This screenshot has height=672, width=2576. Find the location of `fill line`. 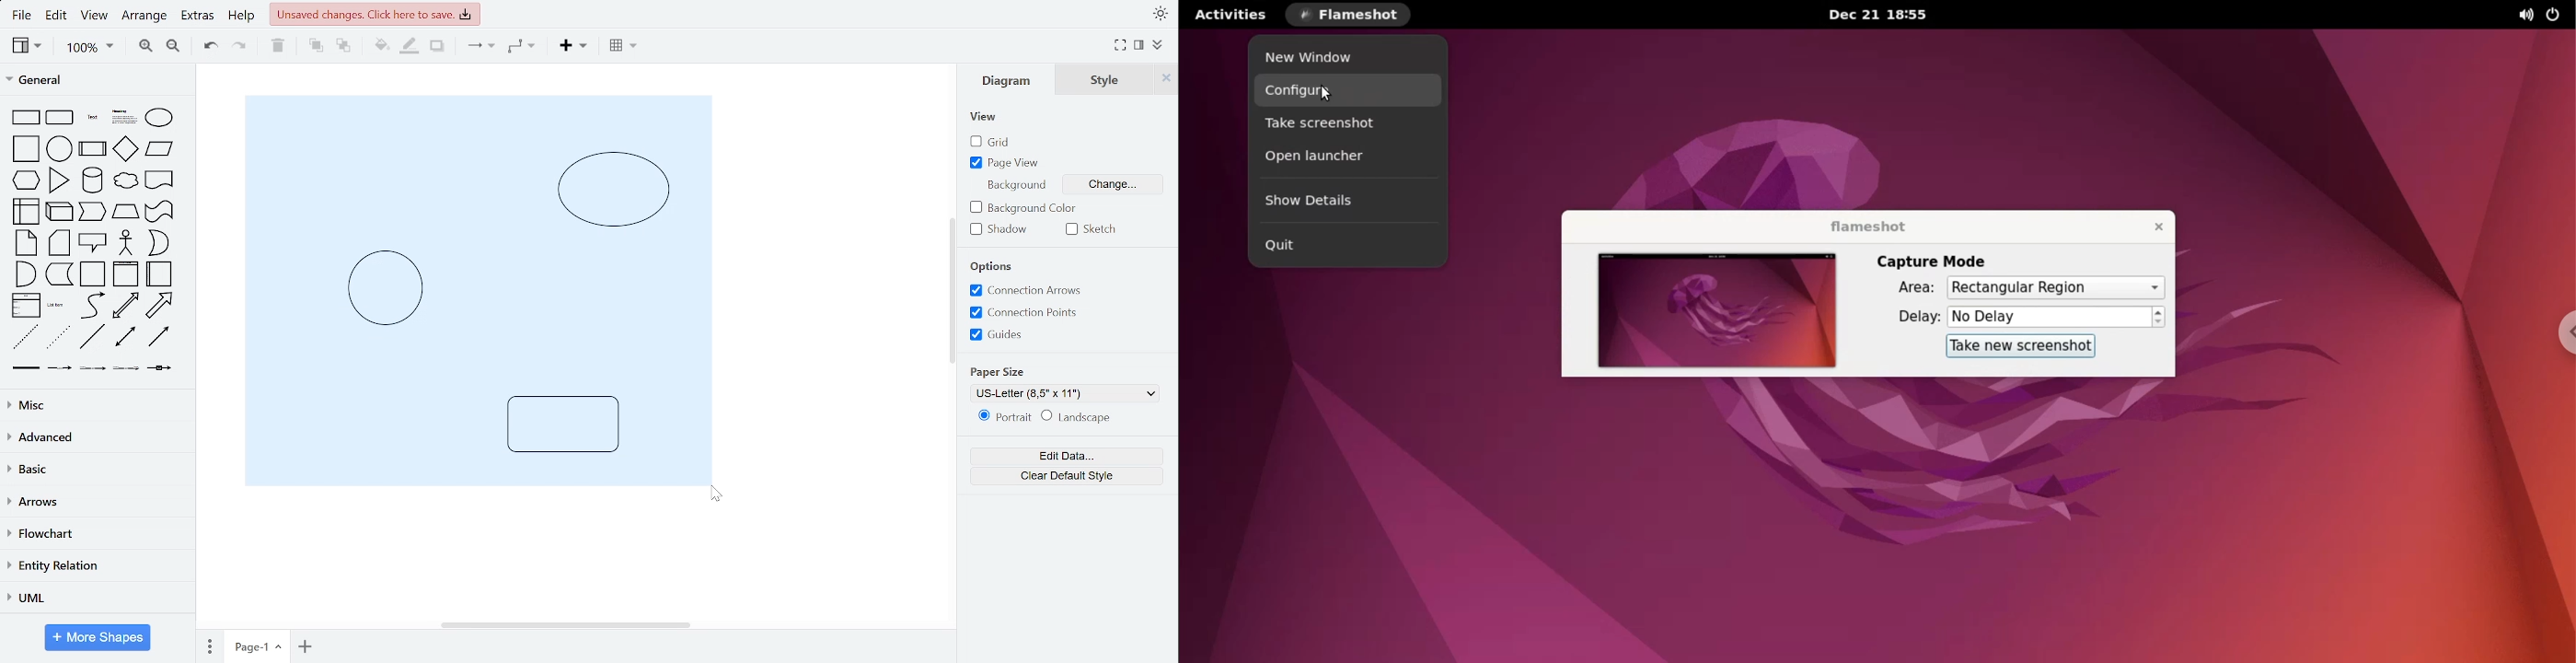

fill line is located at coordinates (410, 47).